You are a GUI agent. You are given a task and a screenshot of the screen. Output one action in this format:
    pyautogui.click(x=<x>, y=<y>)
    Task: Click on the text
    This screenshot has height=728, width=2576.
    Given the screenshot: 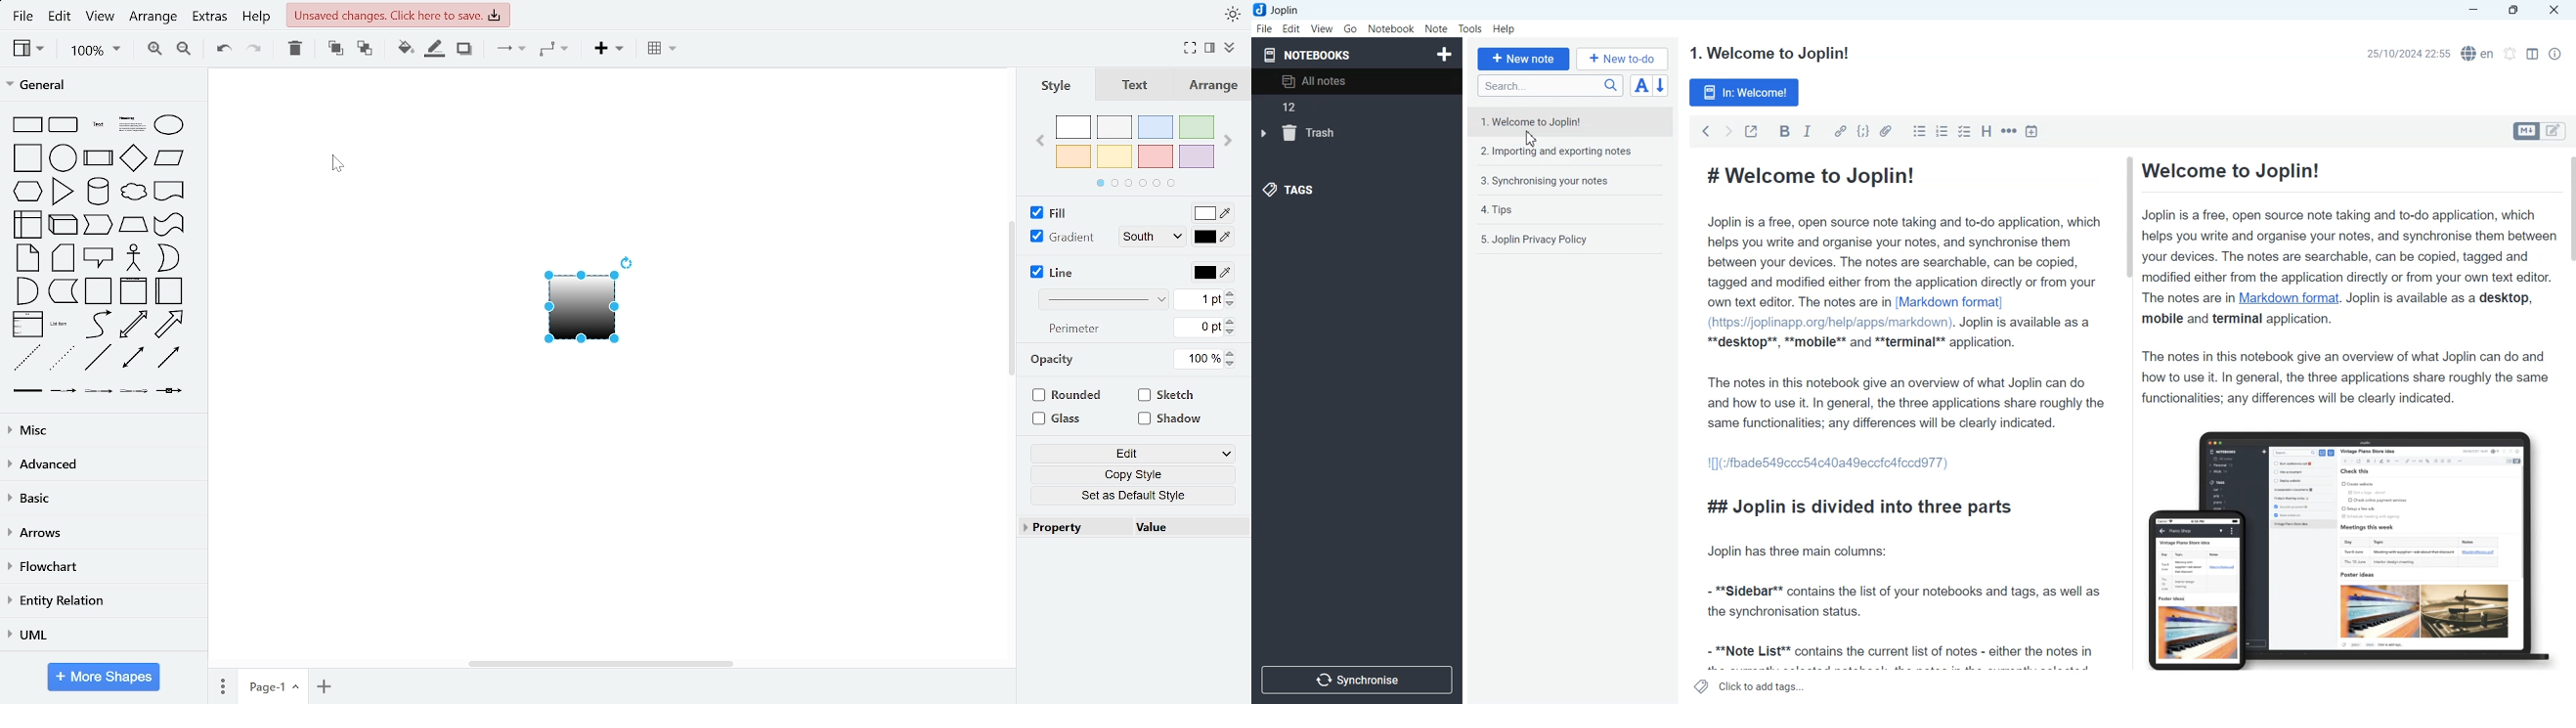 What is the action you would take?
    pyautogui.click(x=1074, y=330)
    